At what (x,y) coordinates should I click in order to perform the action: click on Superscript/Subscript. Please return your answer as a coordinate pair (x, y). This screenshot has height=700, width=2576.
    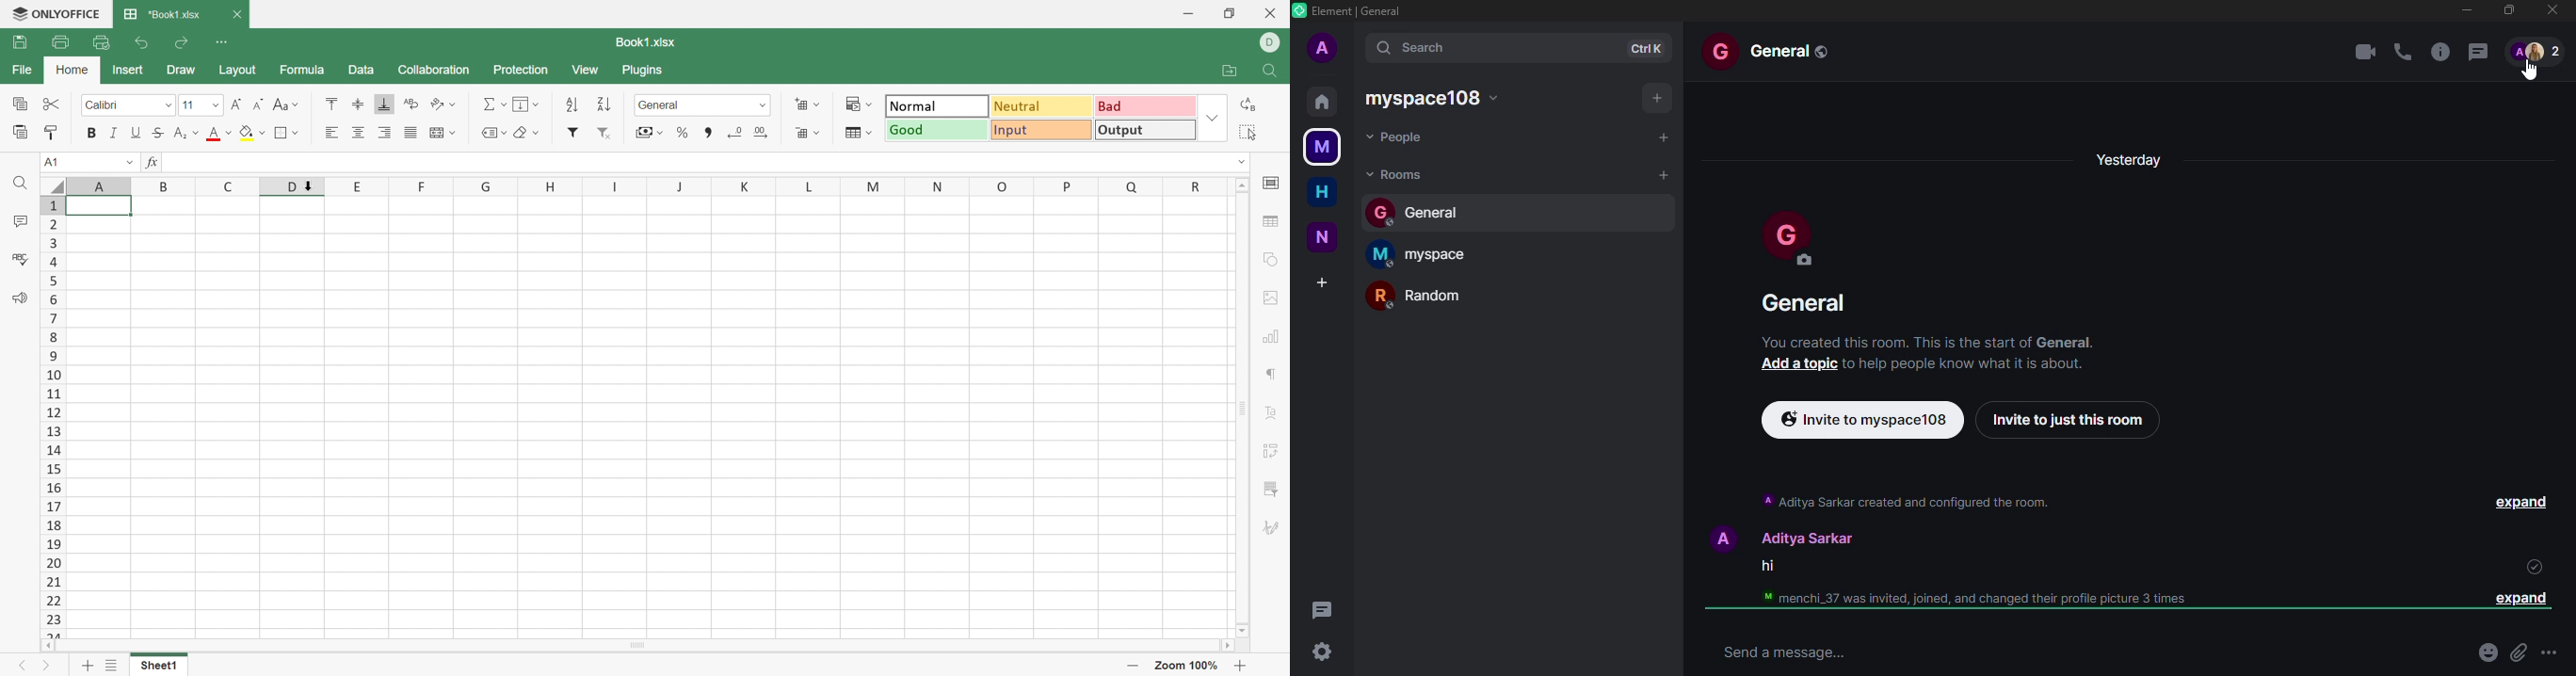
    Looking at the image, I should click on (181, 133).